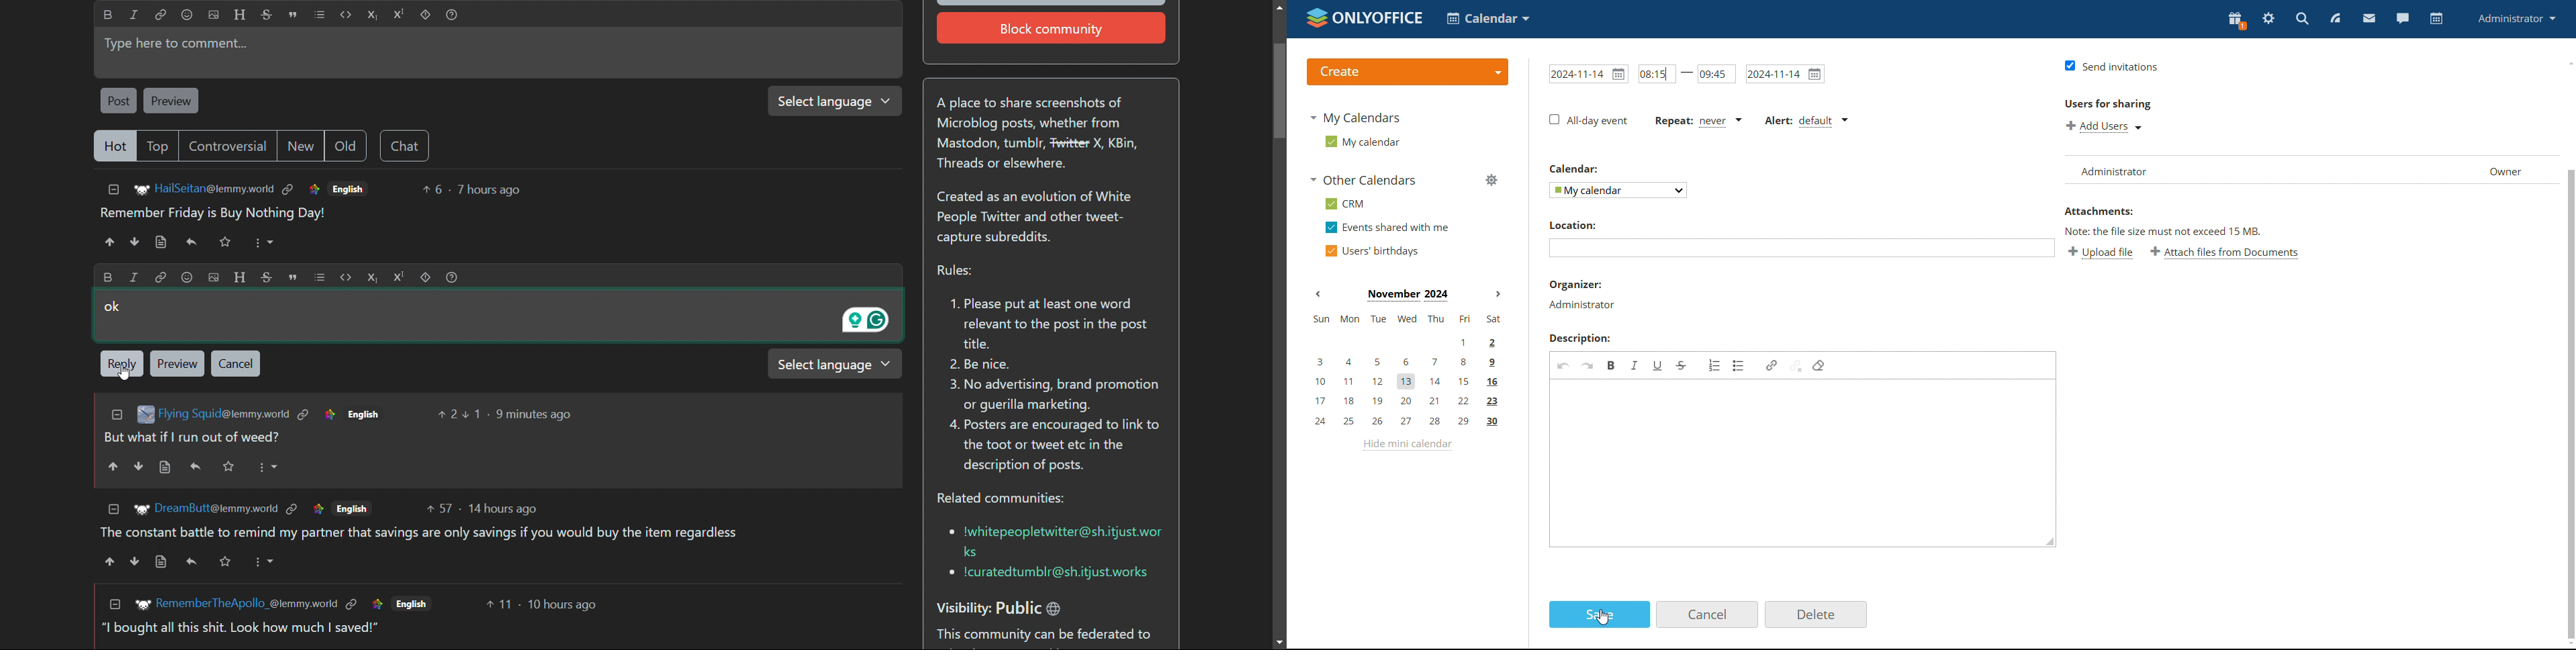 The width and height of the screenshot is (2576, 672). I want to click on More, so click(268, 564).